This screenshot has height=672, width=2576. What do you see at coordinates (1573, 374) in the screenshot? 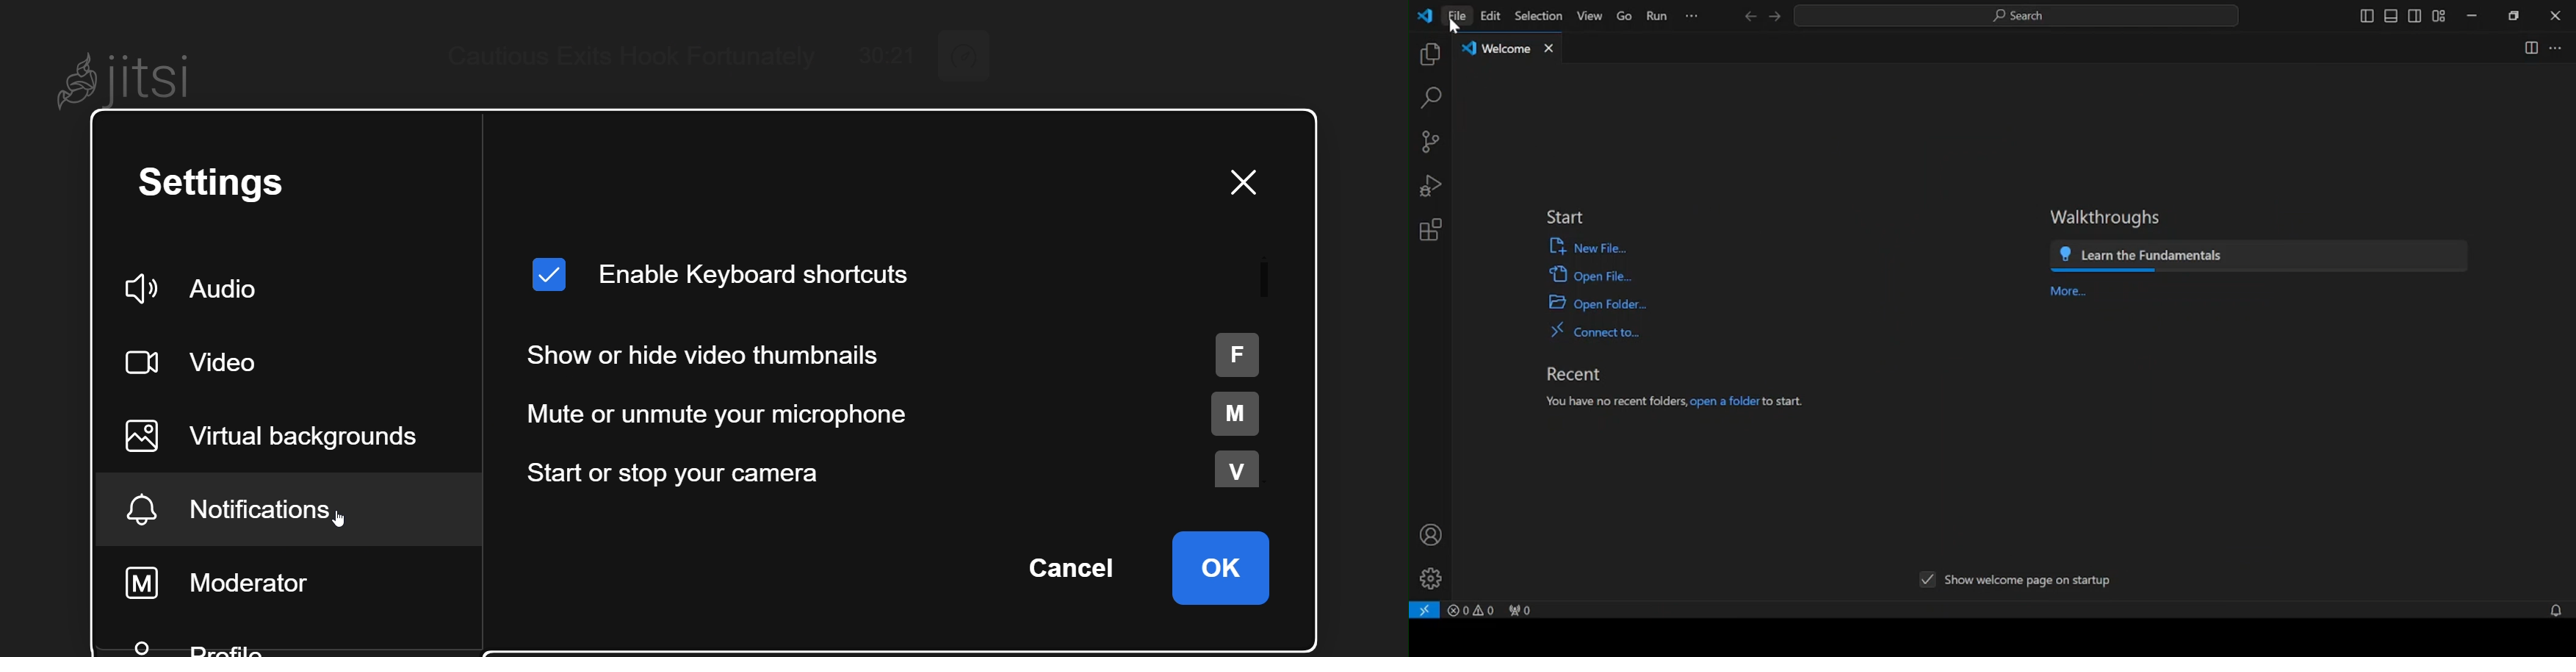
I see `recent` at bounding box center [1573, 374].